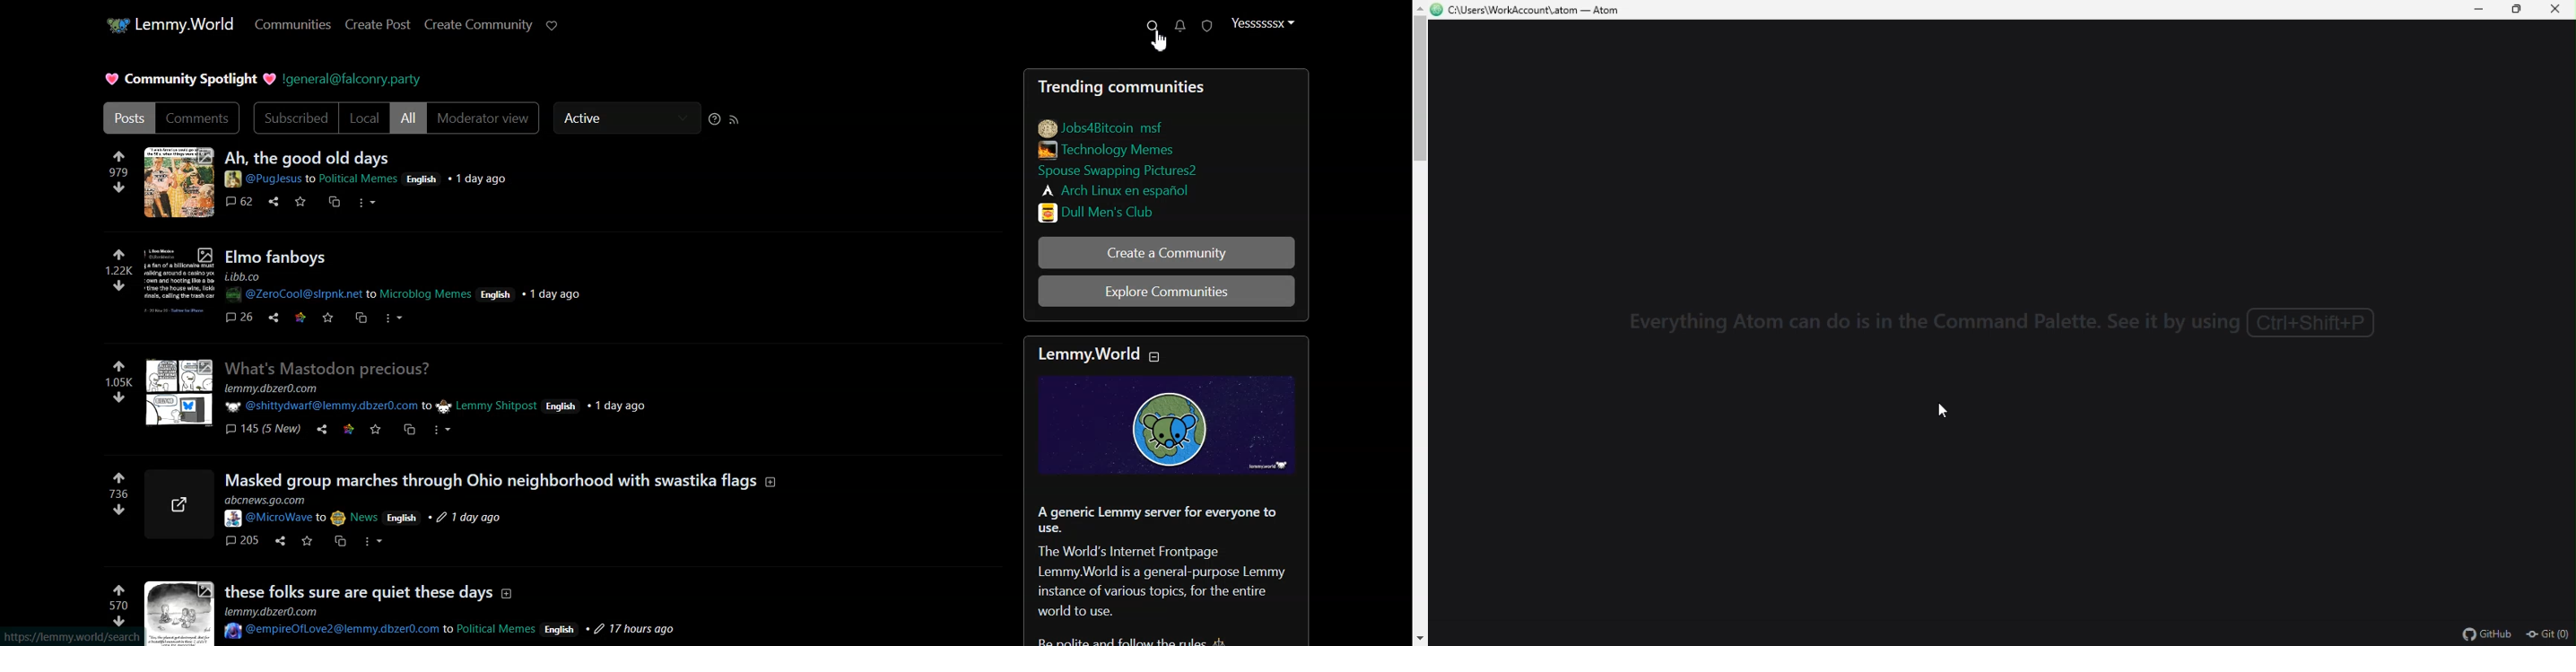 The height and width of the screenshot is (672, 2576). What do you see at coordinates (484, 118) in the screenshot?
I see `Moderator view` at bounding box center [484, 118].